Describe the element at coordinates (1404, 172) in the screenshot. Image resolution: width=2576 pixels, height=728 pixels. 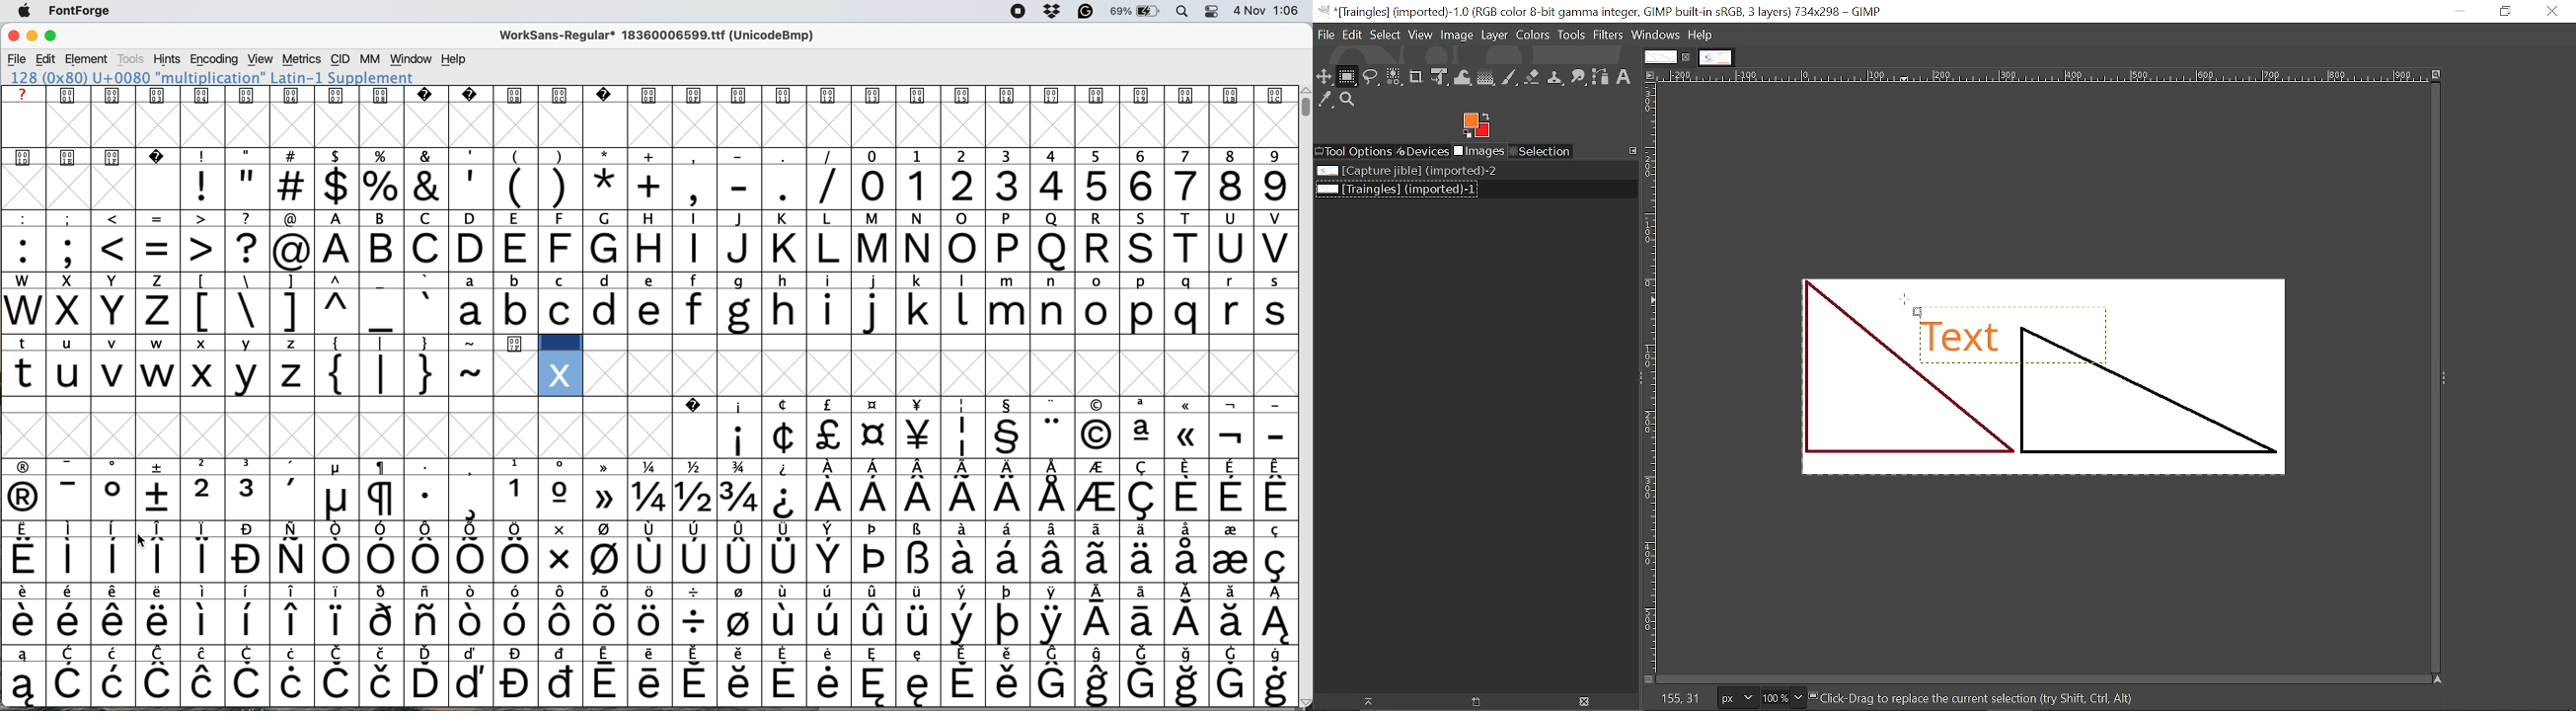
I see `Image file titled "Capture jible"` at that location.